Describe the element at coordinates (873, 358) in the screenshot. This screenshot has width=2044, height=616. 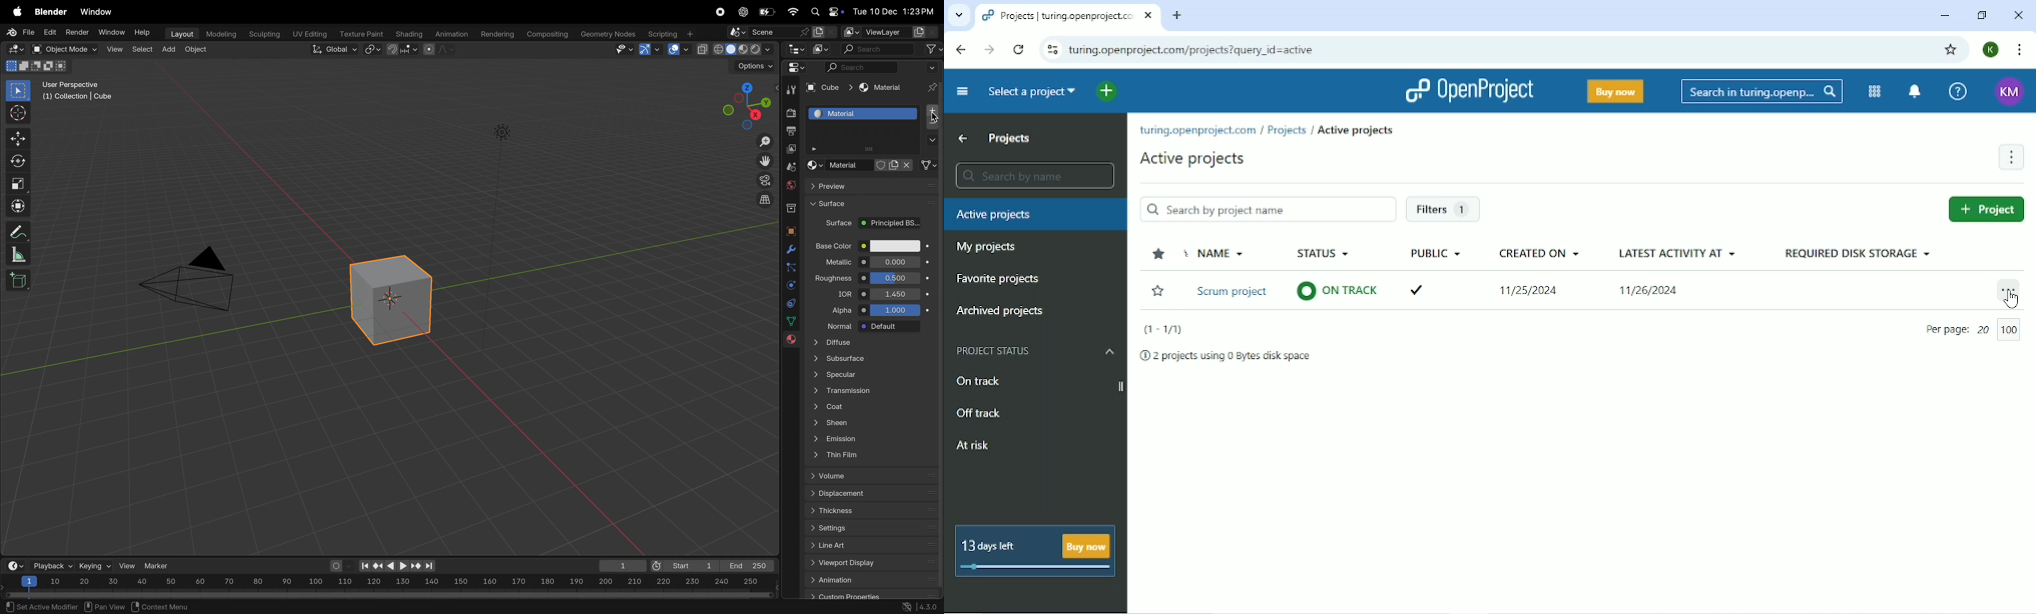
I see `subsurface` at that location.